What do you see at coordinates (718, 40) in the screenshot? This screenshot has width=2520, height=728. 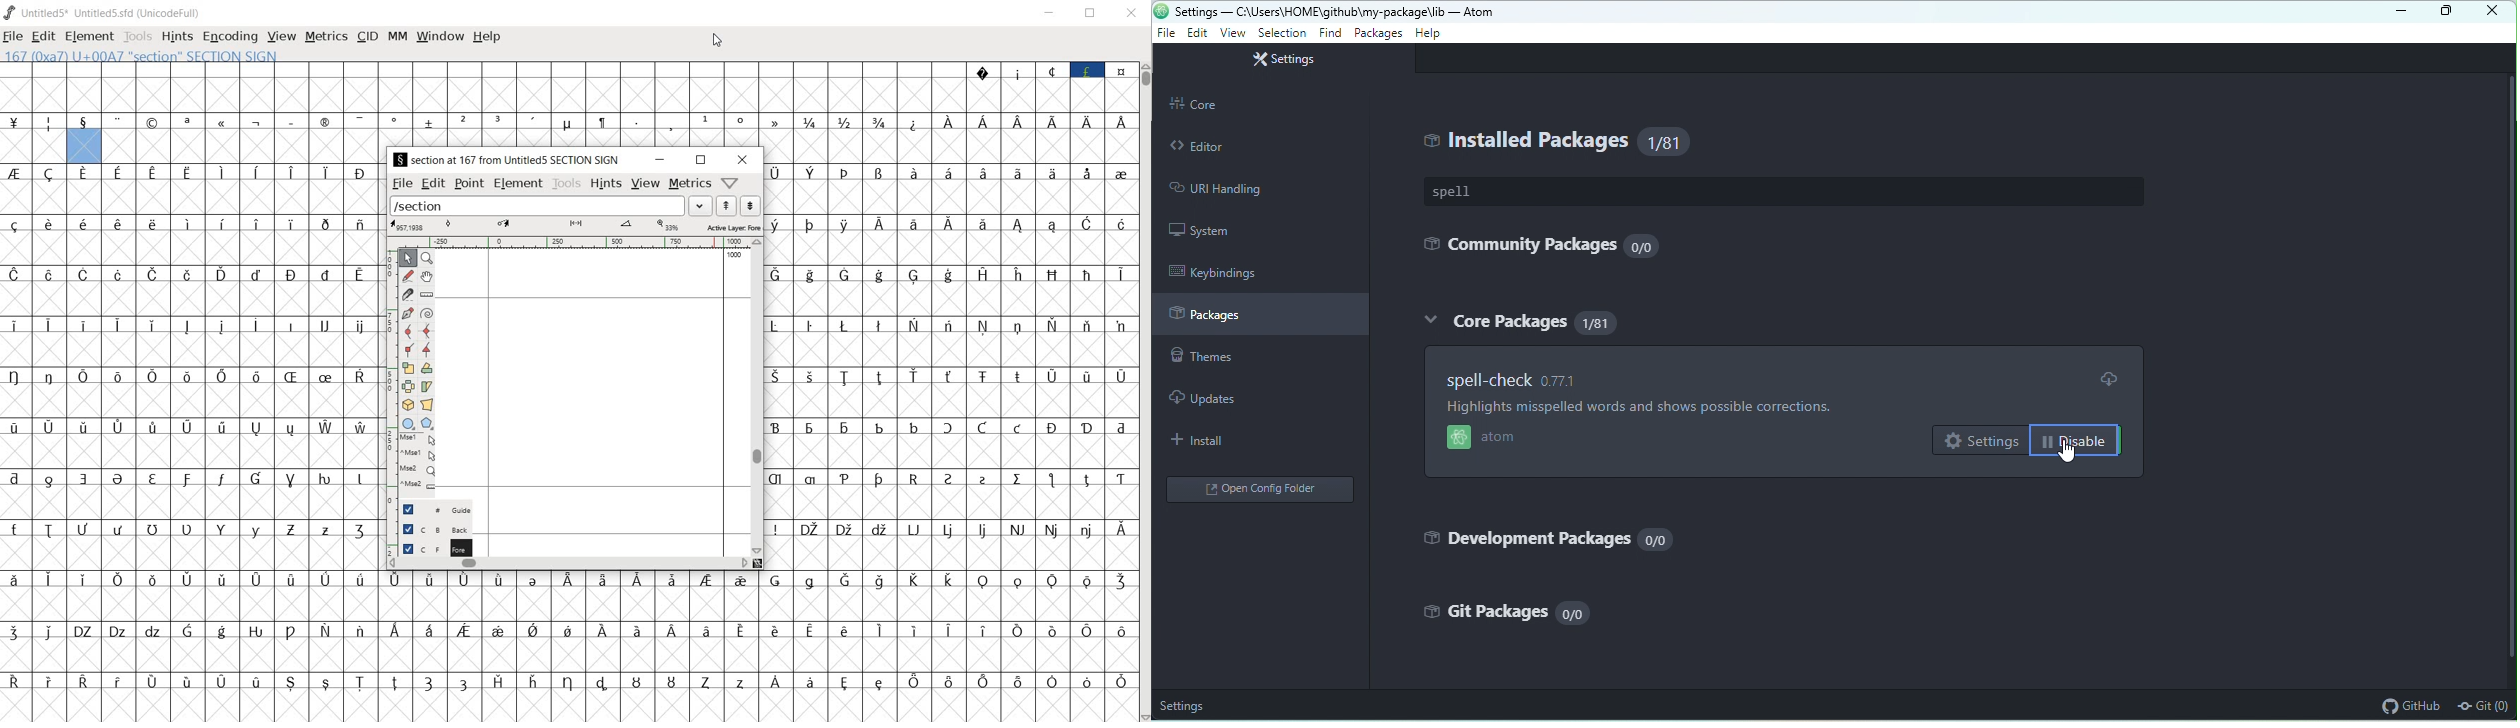 I see `CURSOR` at bounding box center [718, 40].